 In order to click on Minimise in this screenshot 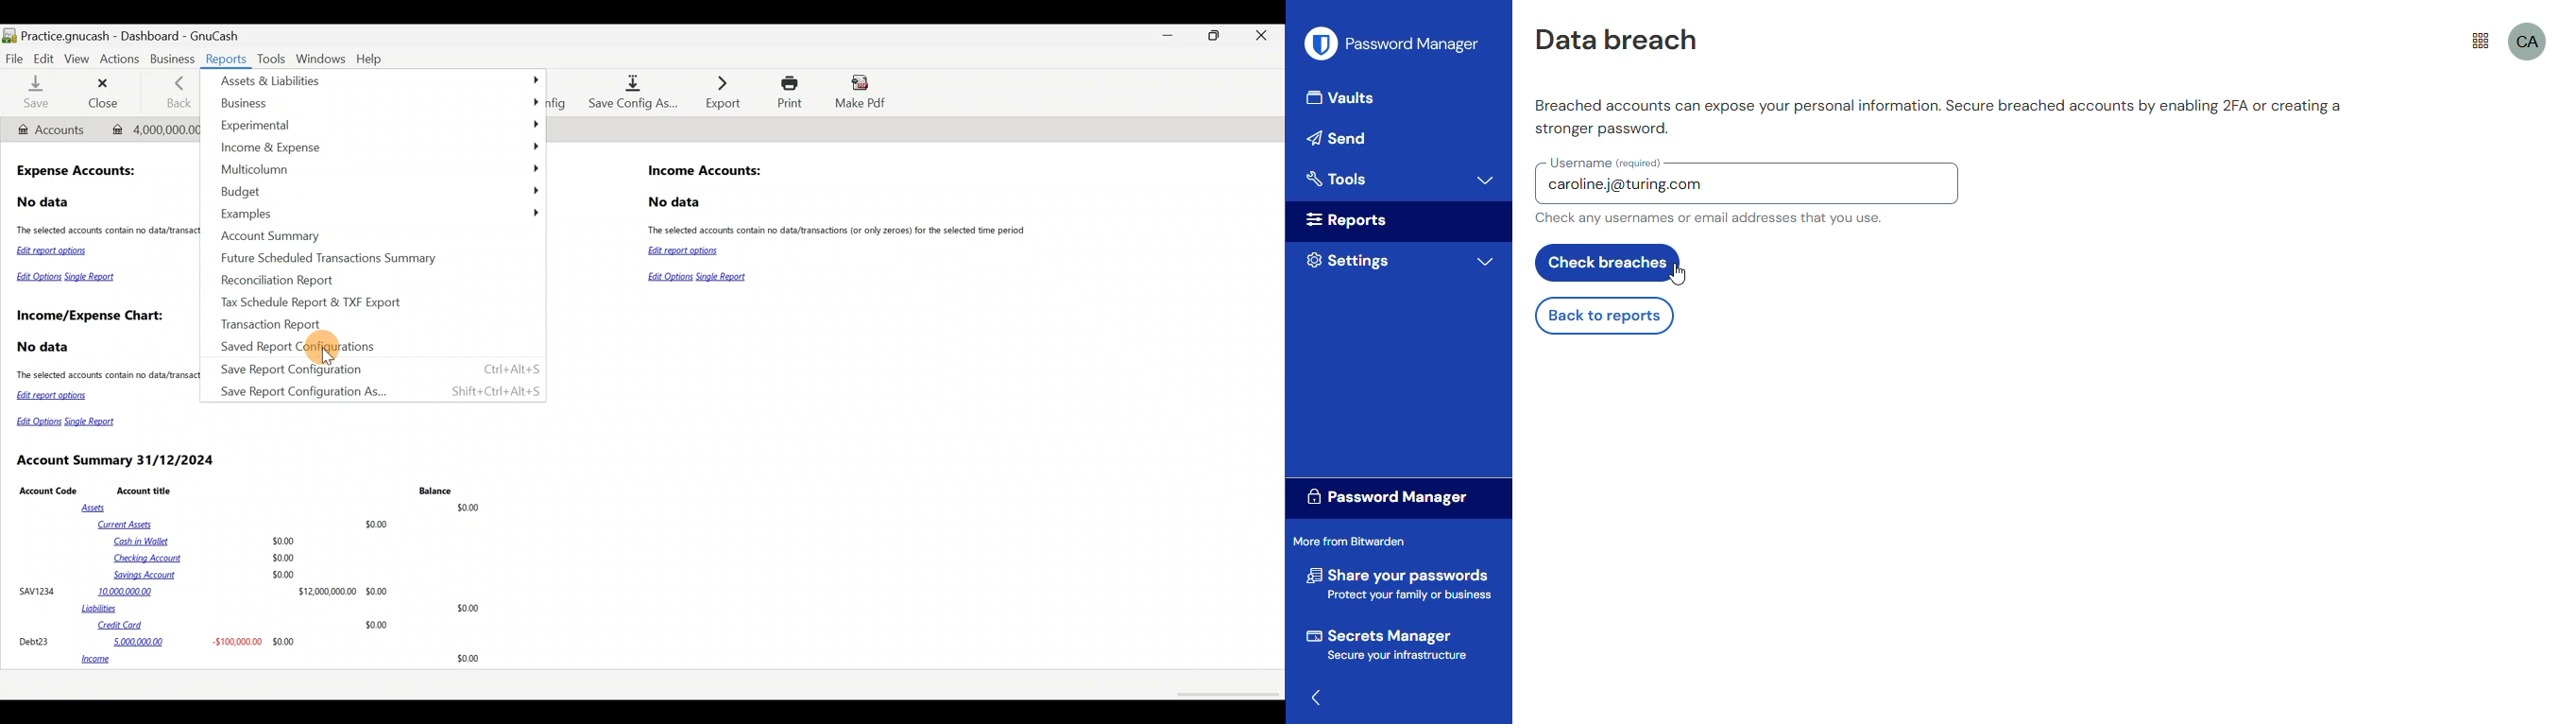, I will do `click(1172, 36)`.